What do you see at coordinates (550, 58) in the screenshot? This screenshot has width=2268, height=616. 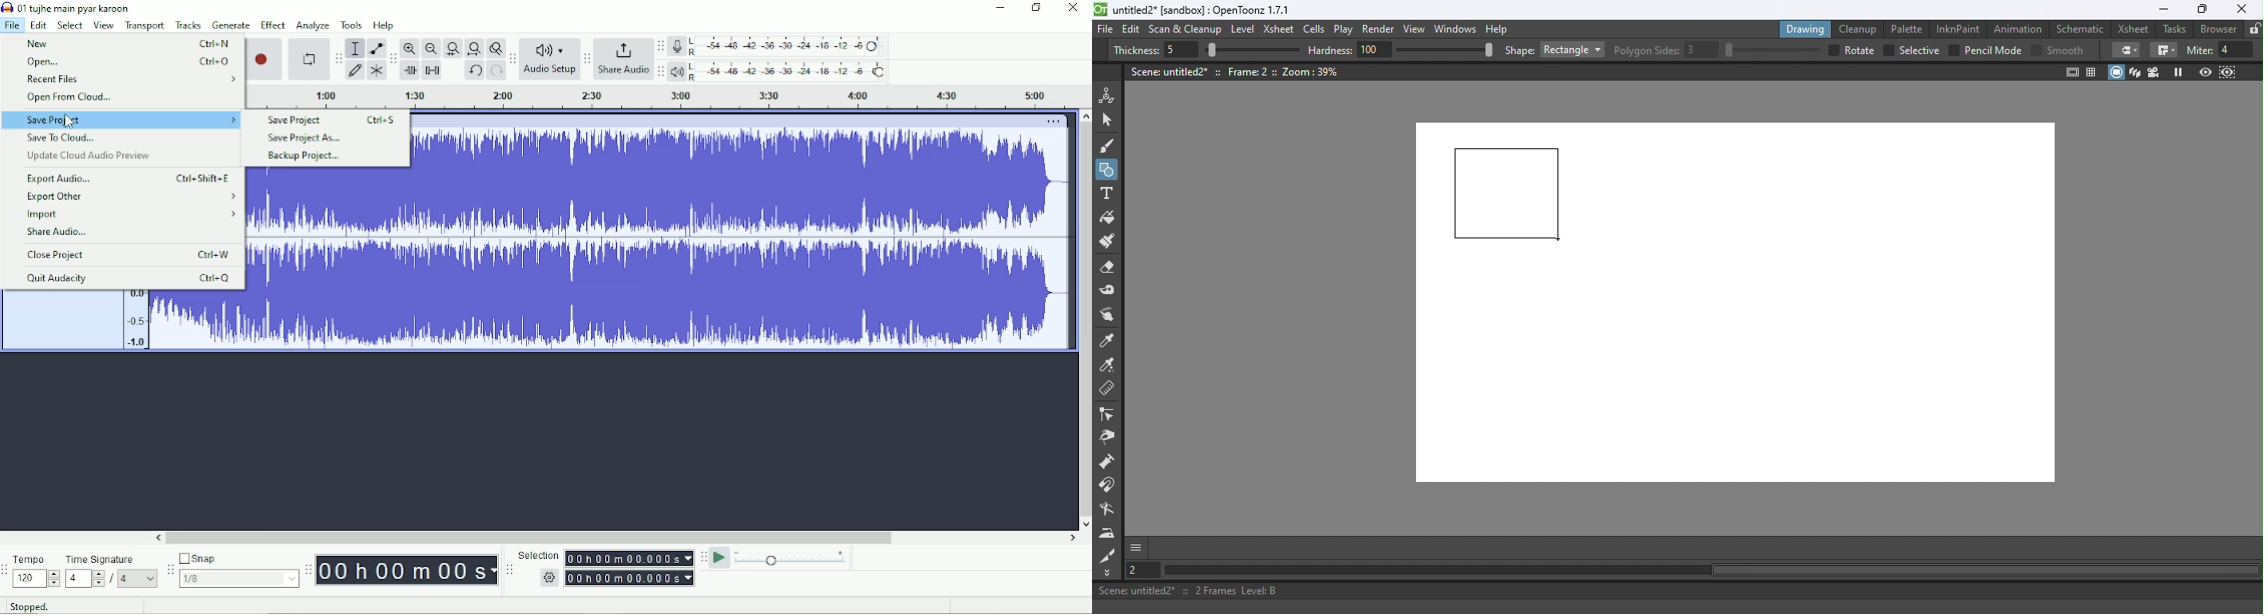 I see `Audio Setup` at bounding box center [550, 58].